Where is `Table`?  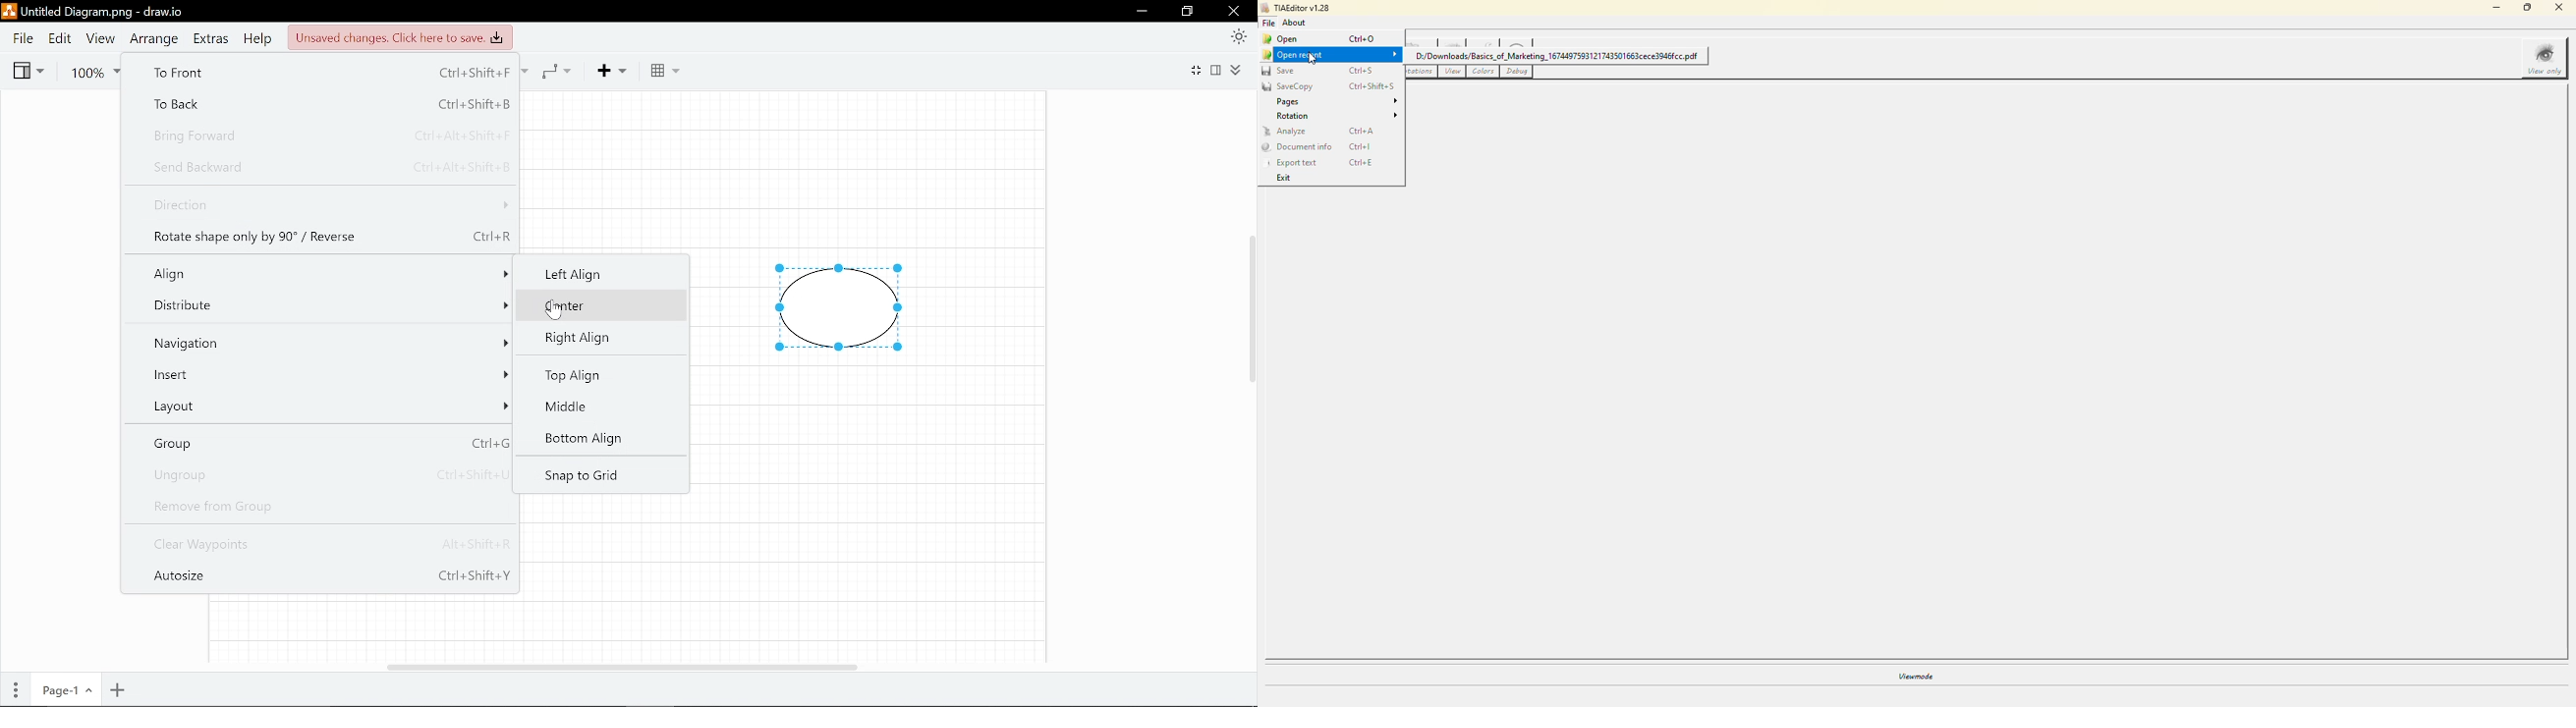
Table is located at coordinates (664, 71).